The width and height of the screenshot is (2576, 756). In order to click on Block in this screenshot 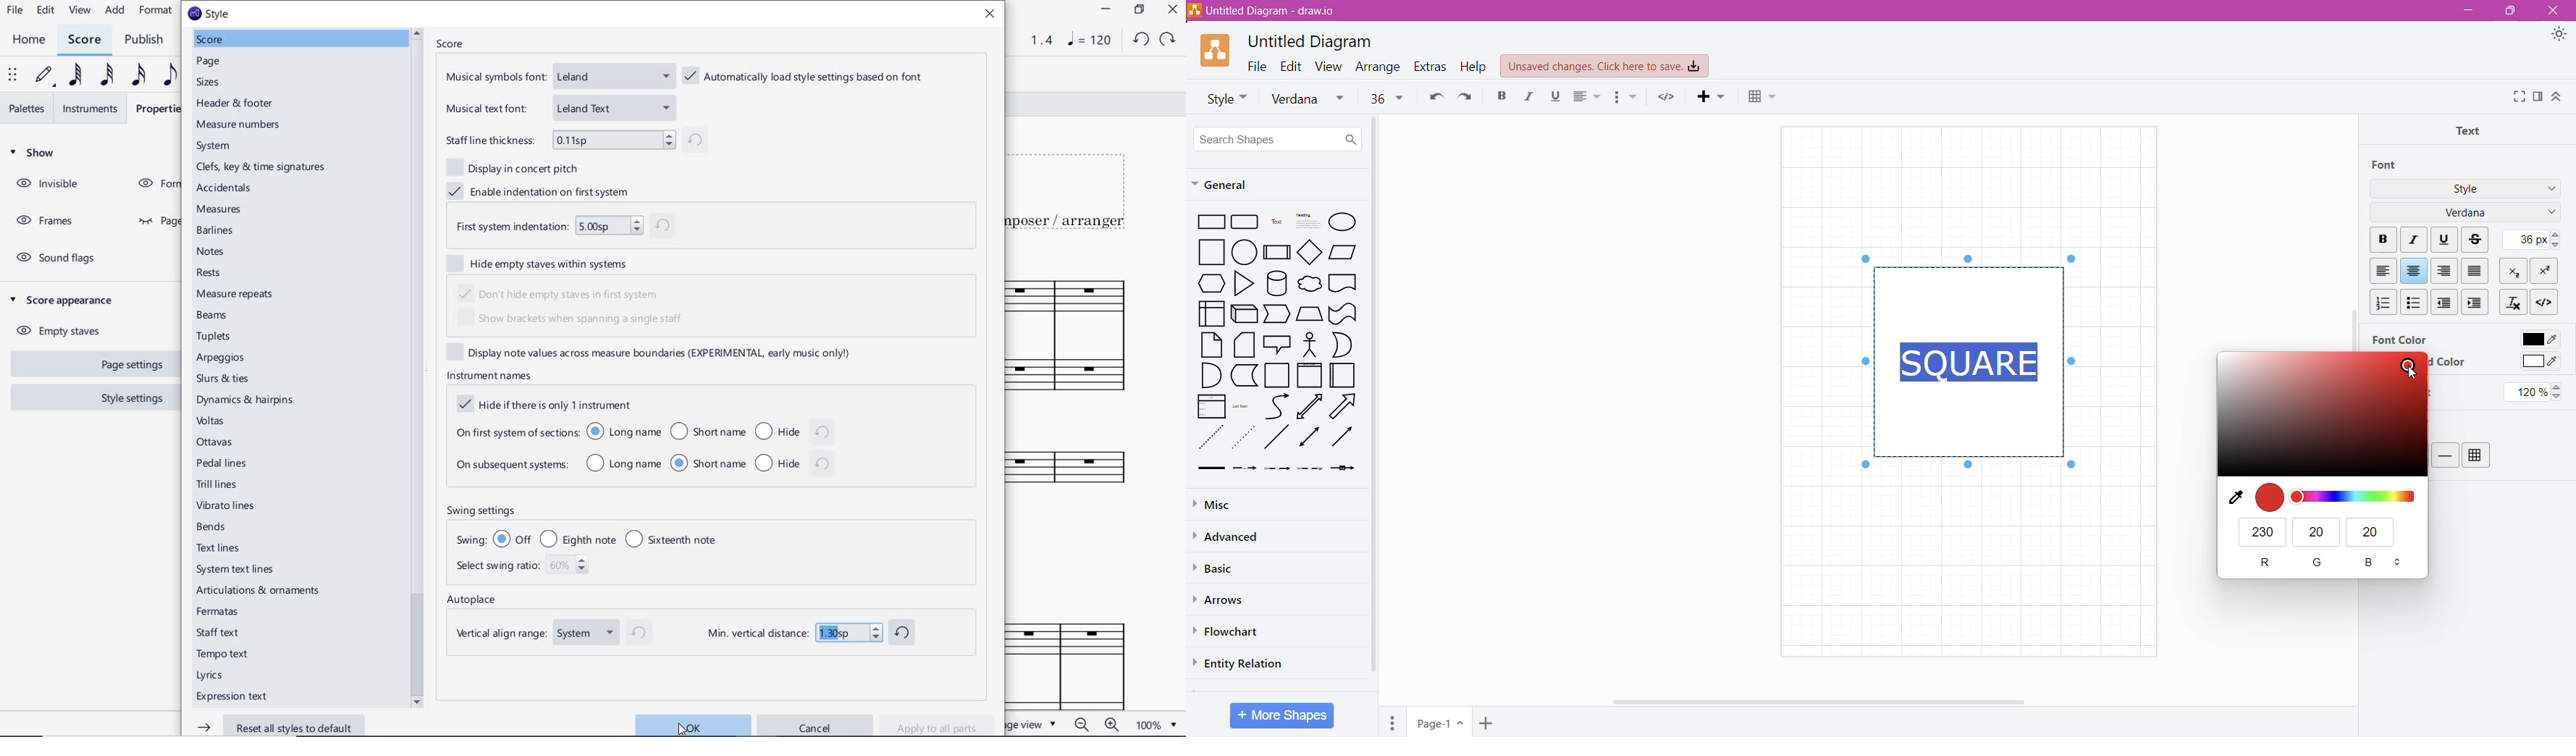, I will do `click(2475, 270)`.